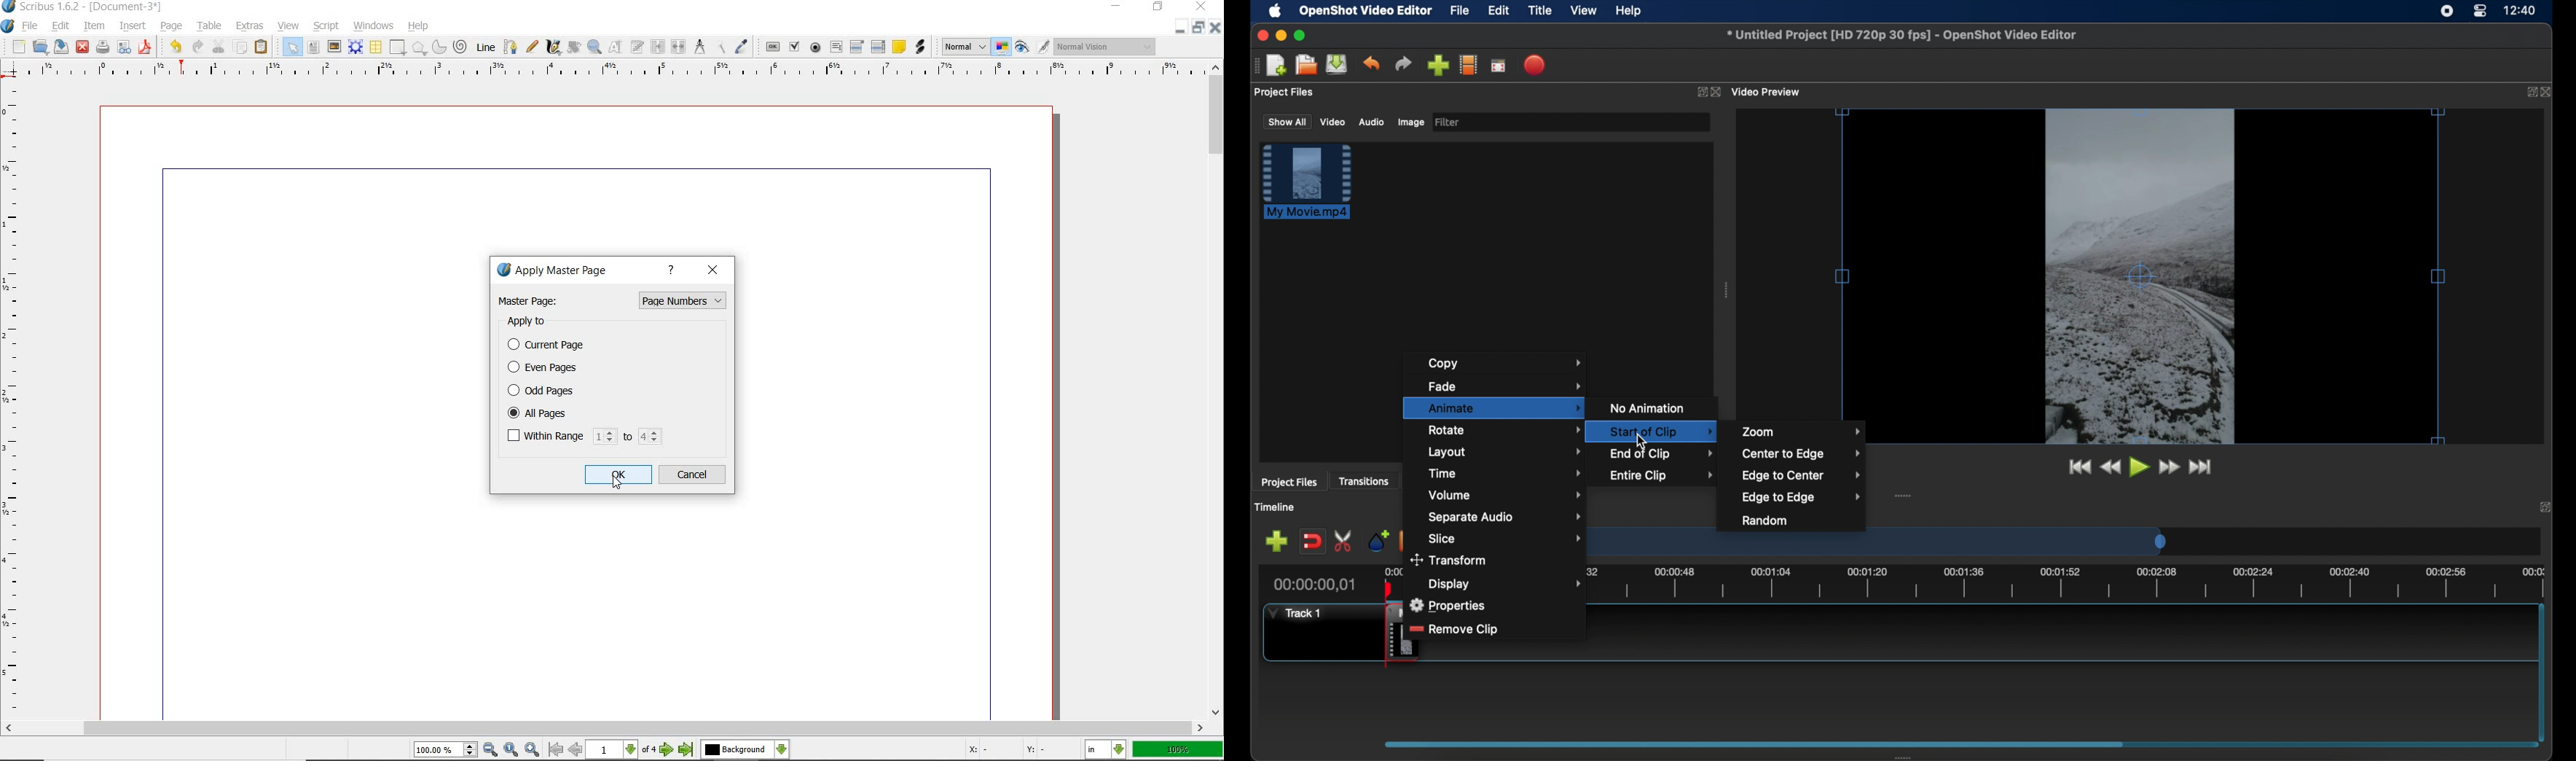 The image size is (2576, 784). What do you see at coordinates (920, 47) in the screenshot?
I see `link annotation` at bounding box center [920, 47].